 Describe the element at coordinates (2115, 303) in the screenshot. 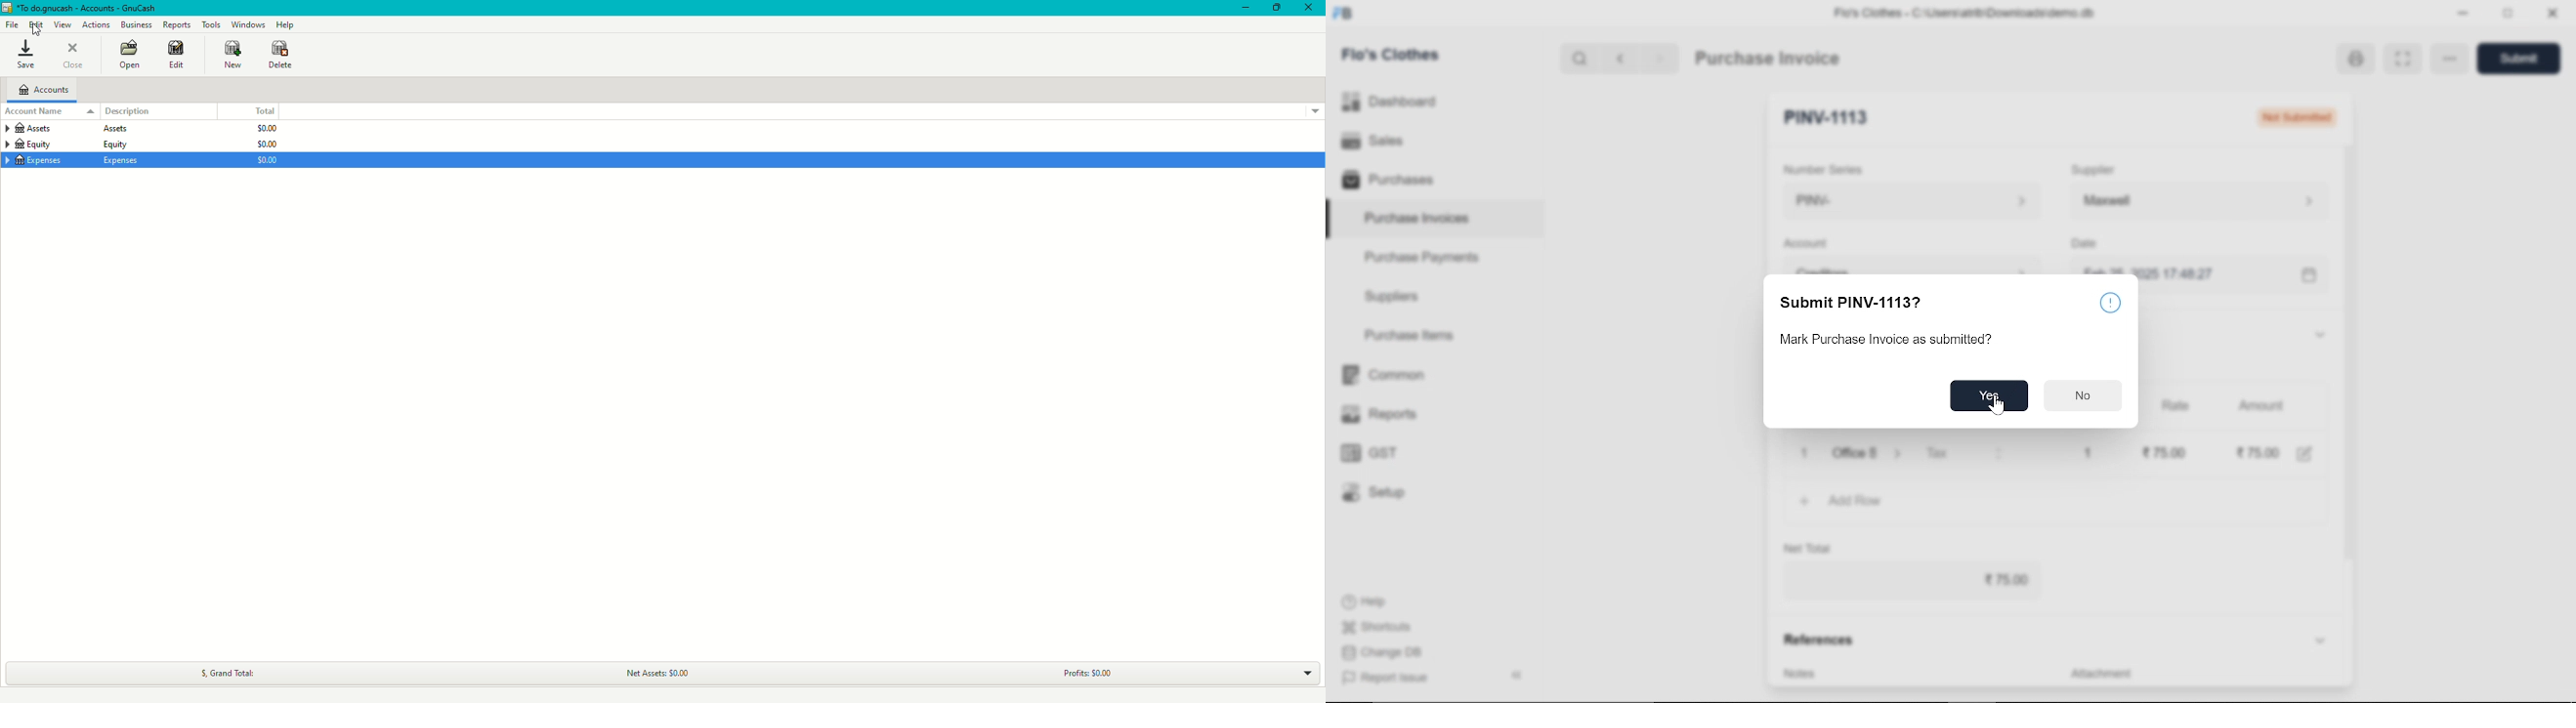

I see `info` at that location.